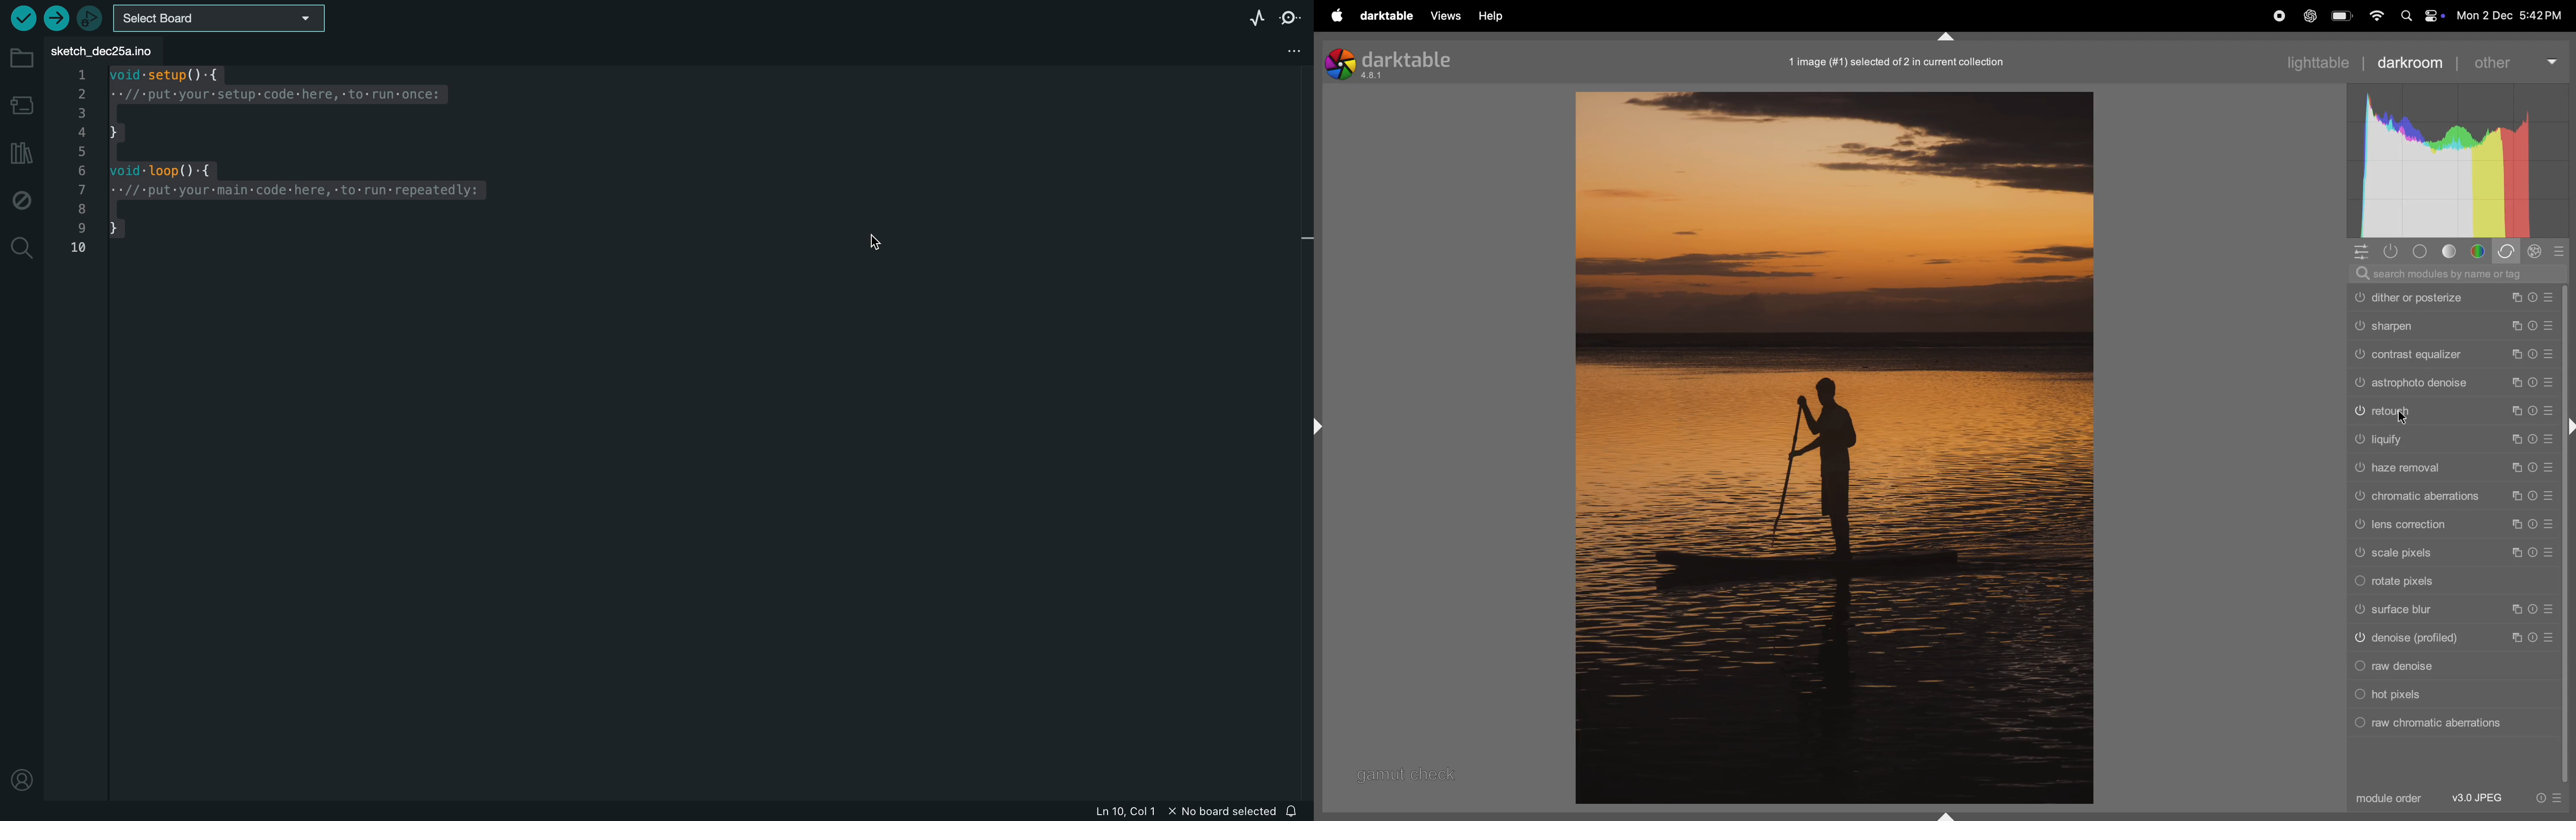  Describe the element at coordinates (2453, 610) in the screenshot. I see `surface blur` at that location.